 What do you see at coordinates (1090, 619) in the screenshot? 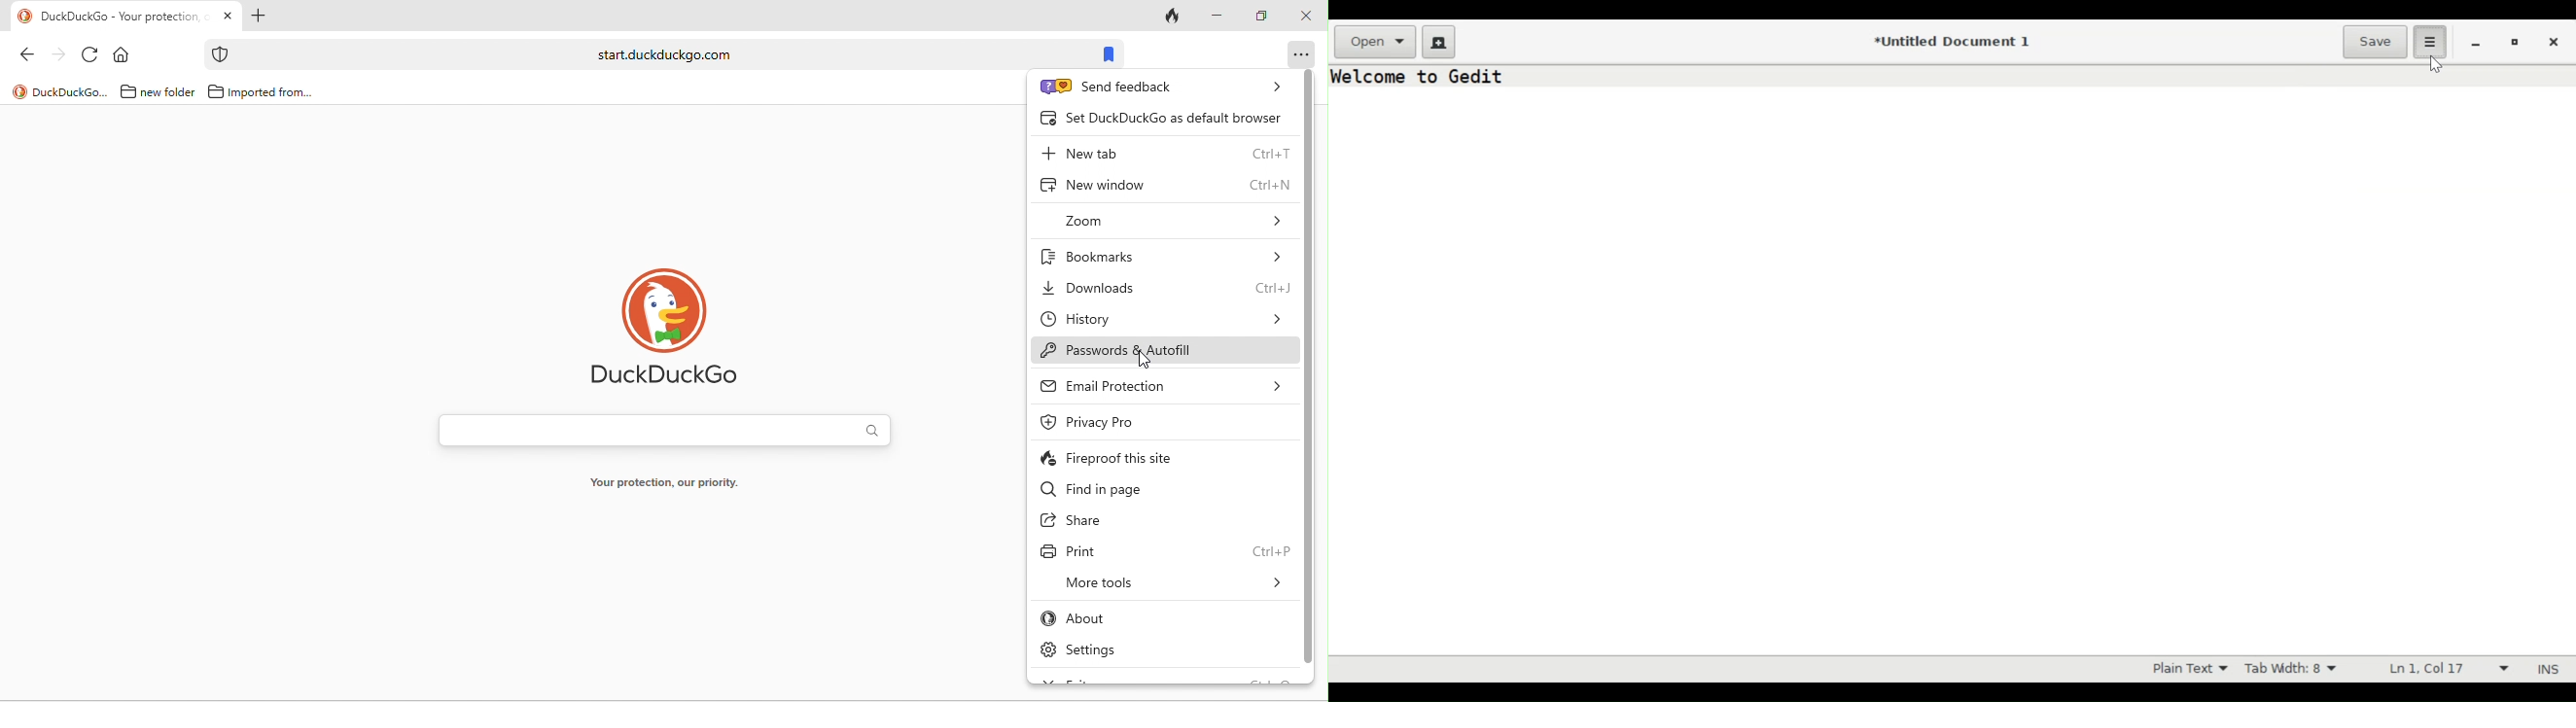
I see `about` at bounding box center [1090, 619].